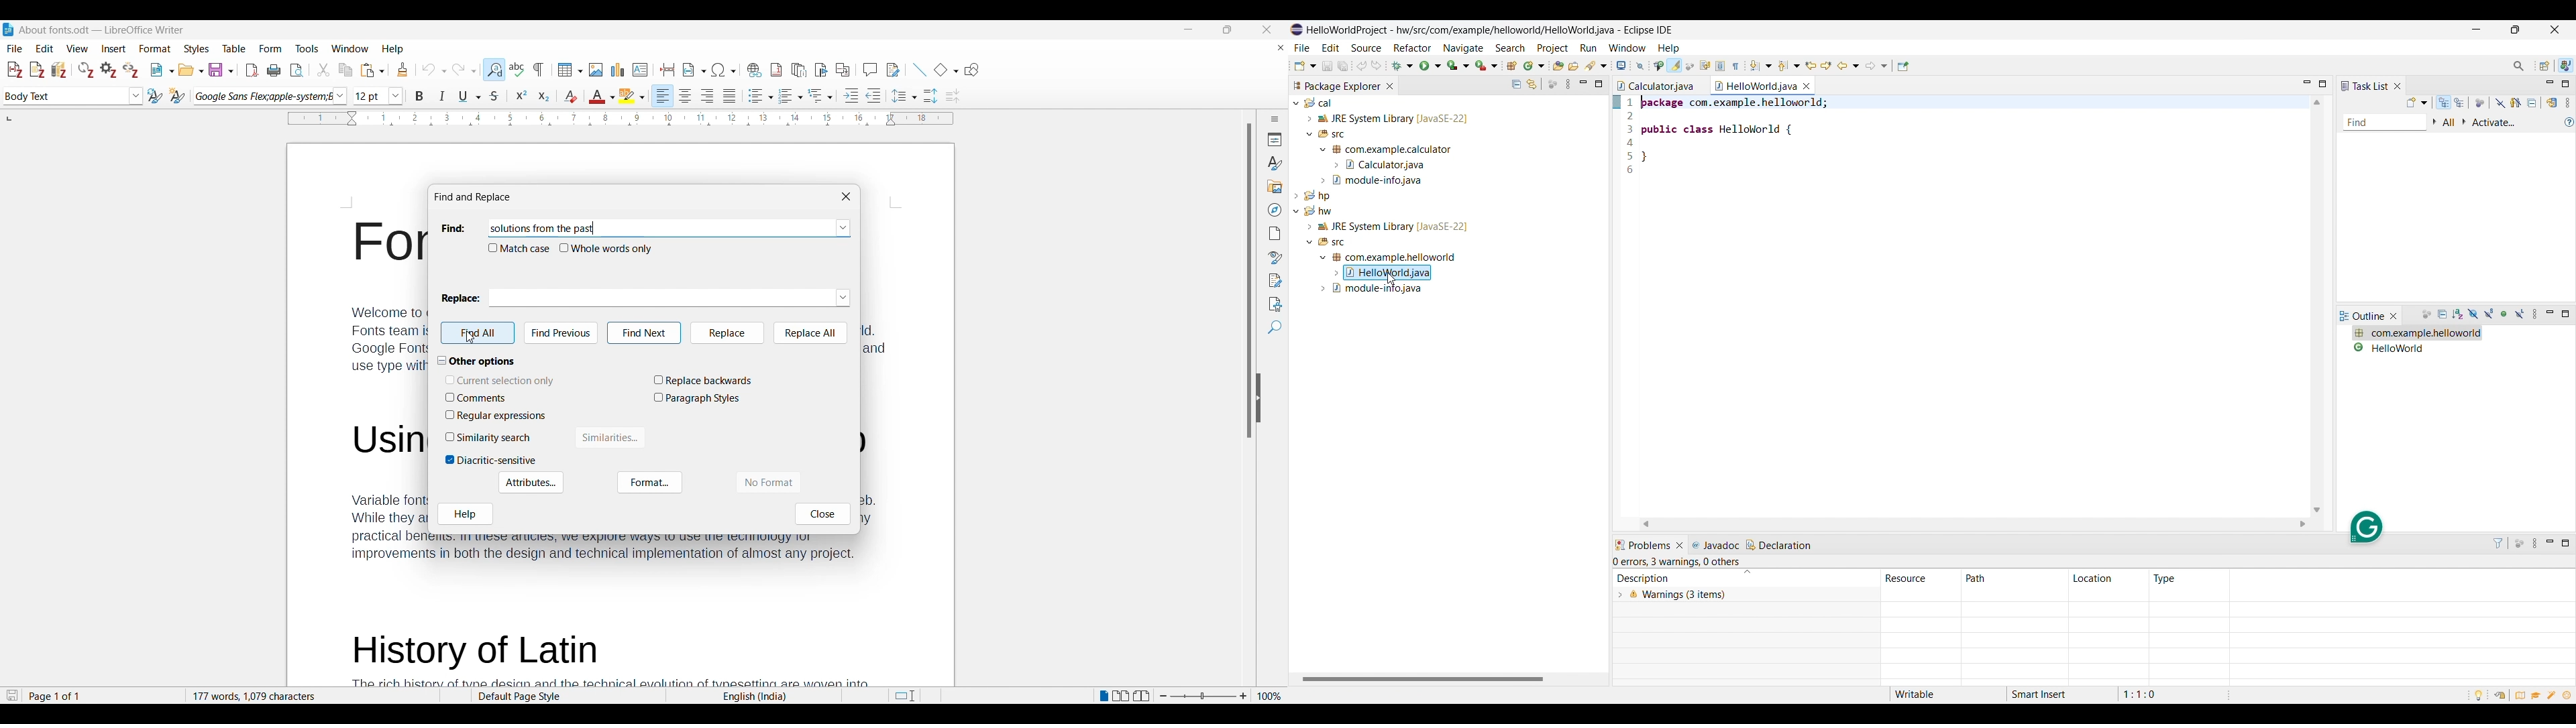  I want to click on Insert comment, so click(870, 69).